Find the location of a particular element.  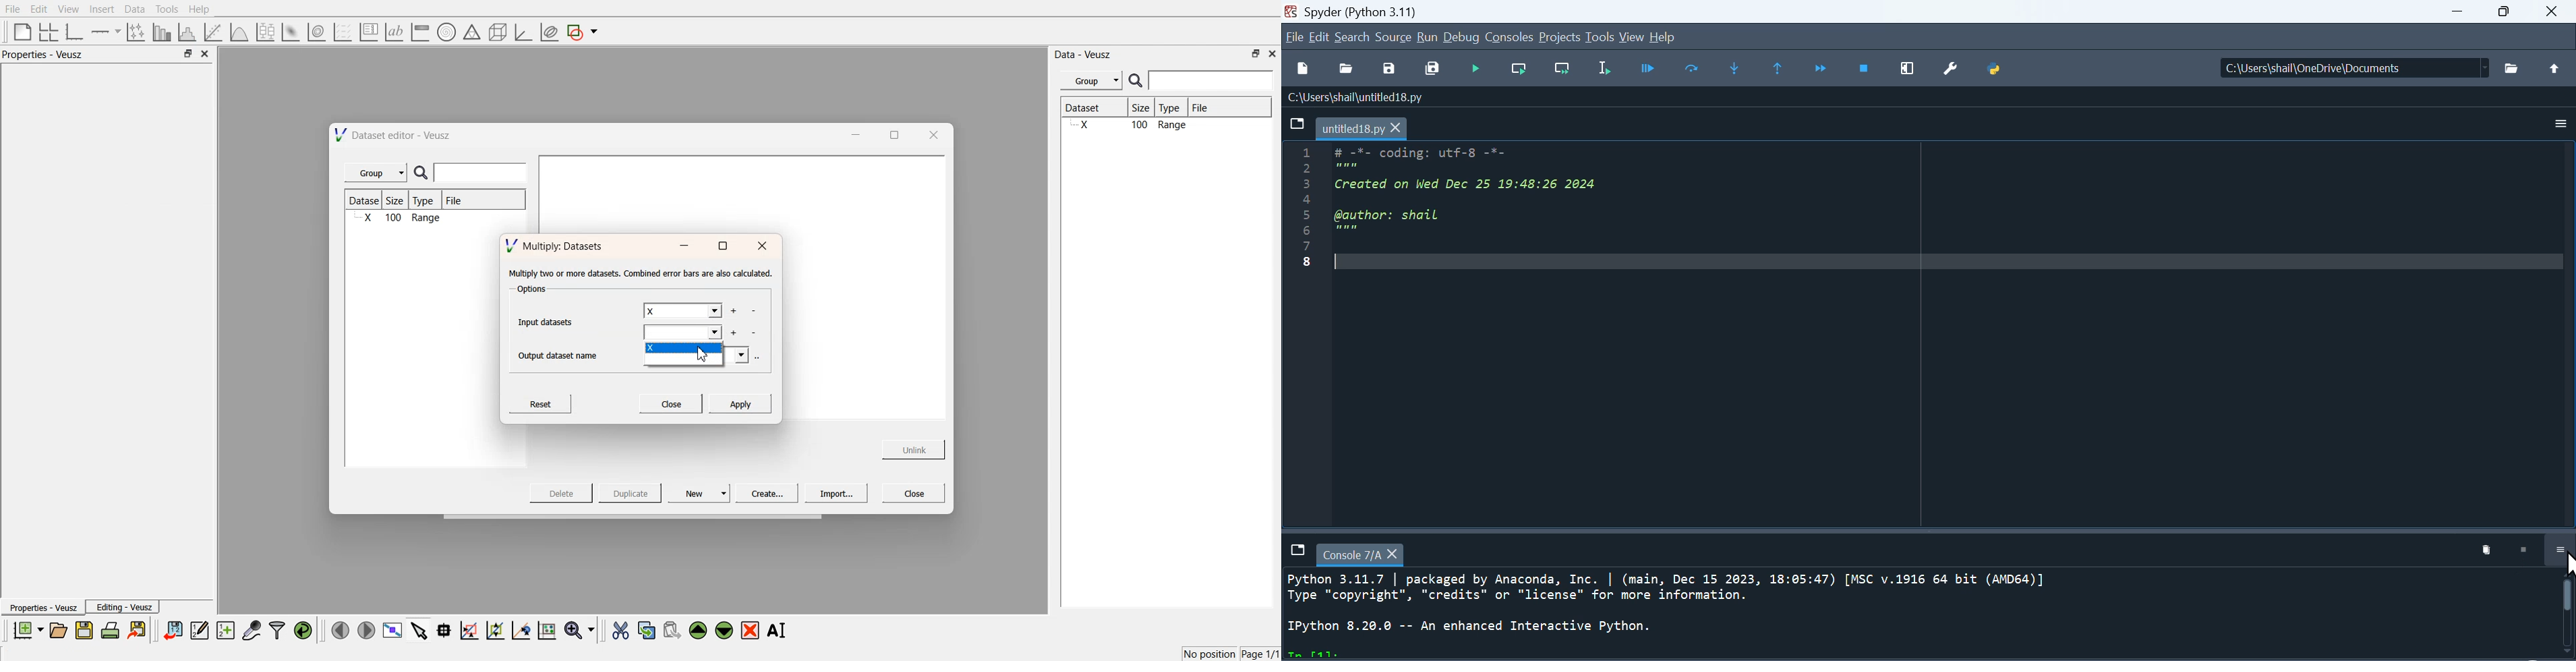

more options is located at coordinates (2560, 125).